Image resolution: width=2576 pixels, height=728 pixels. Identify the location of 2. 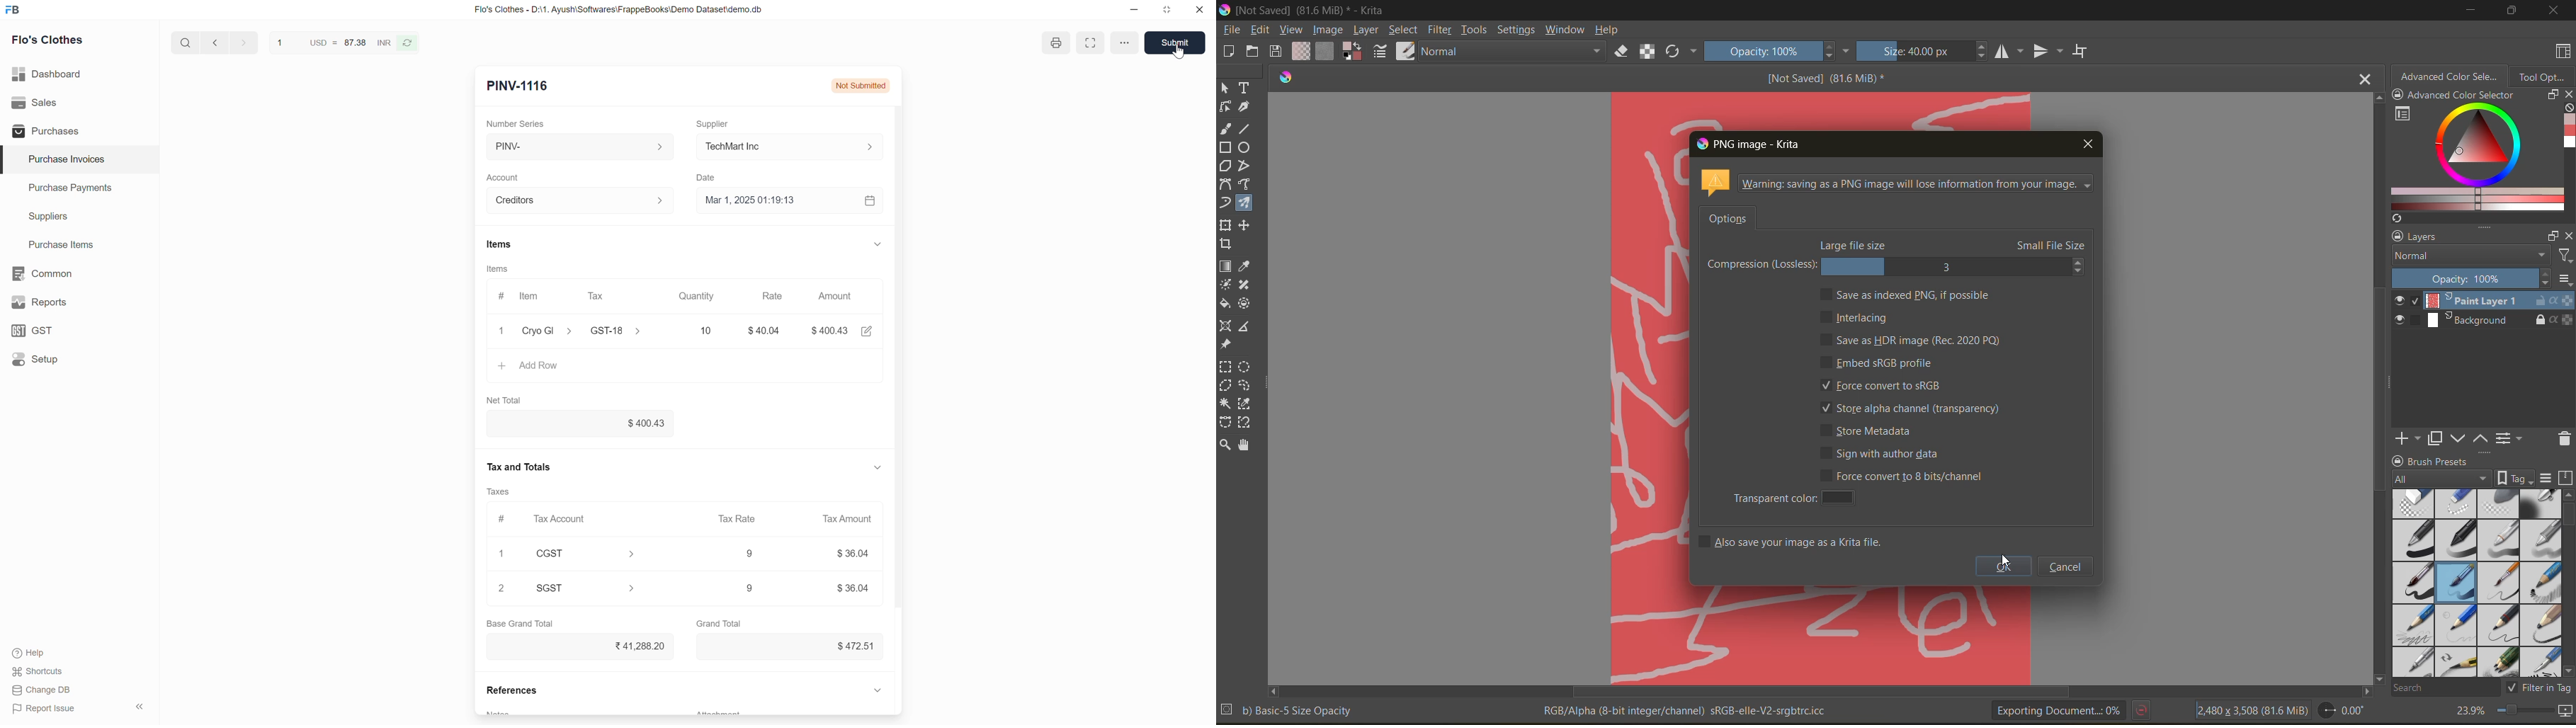
(502, 589).